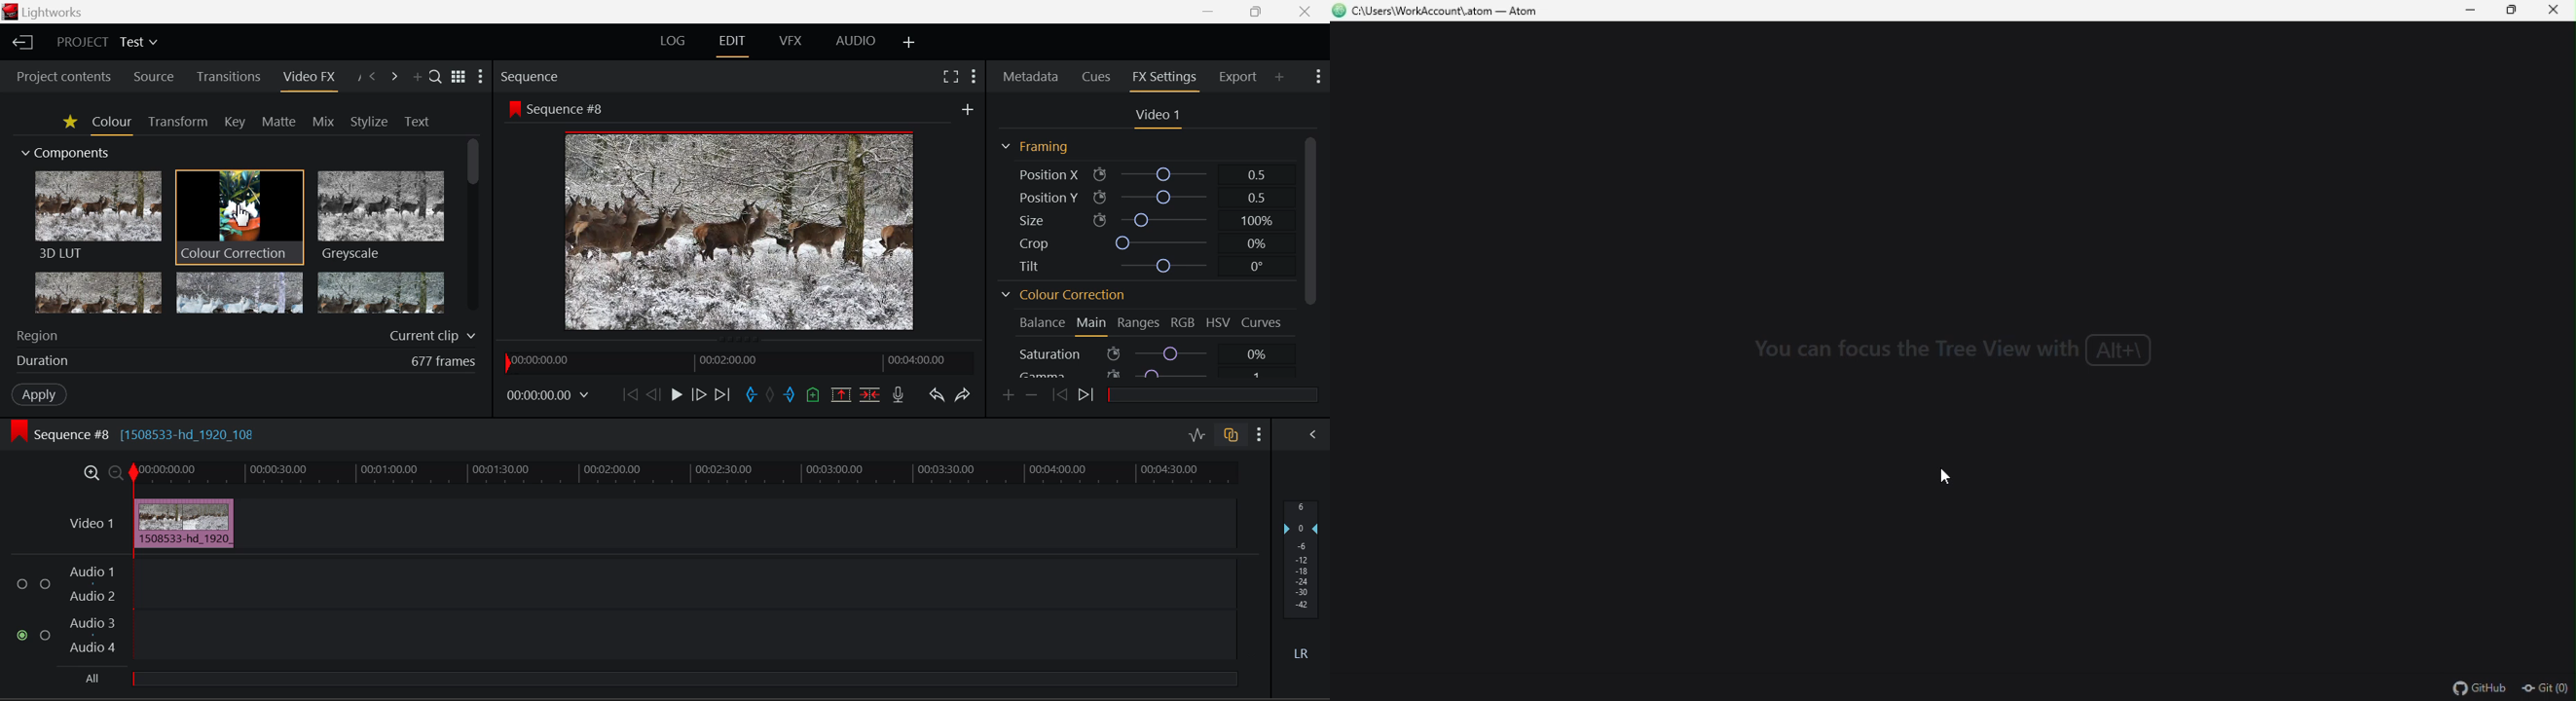 The width and height of the screenshot is (2576, 728). I want to click on Go Forward, so click(698, 397).